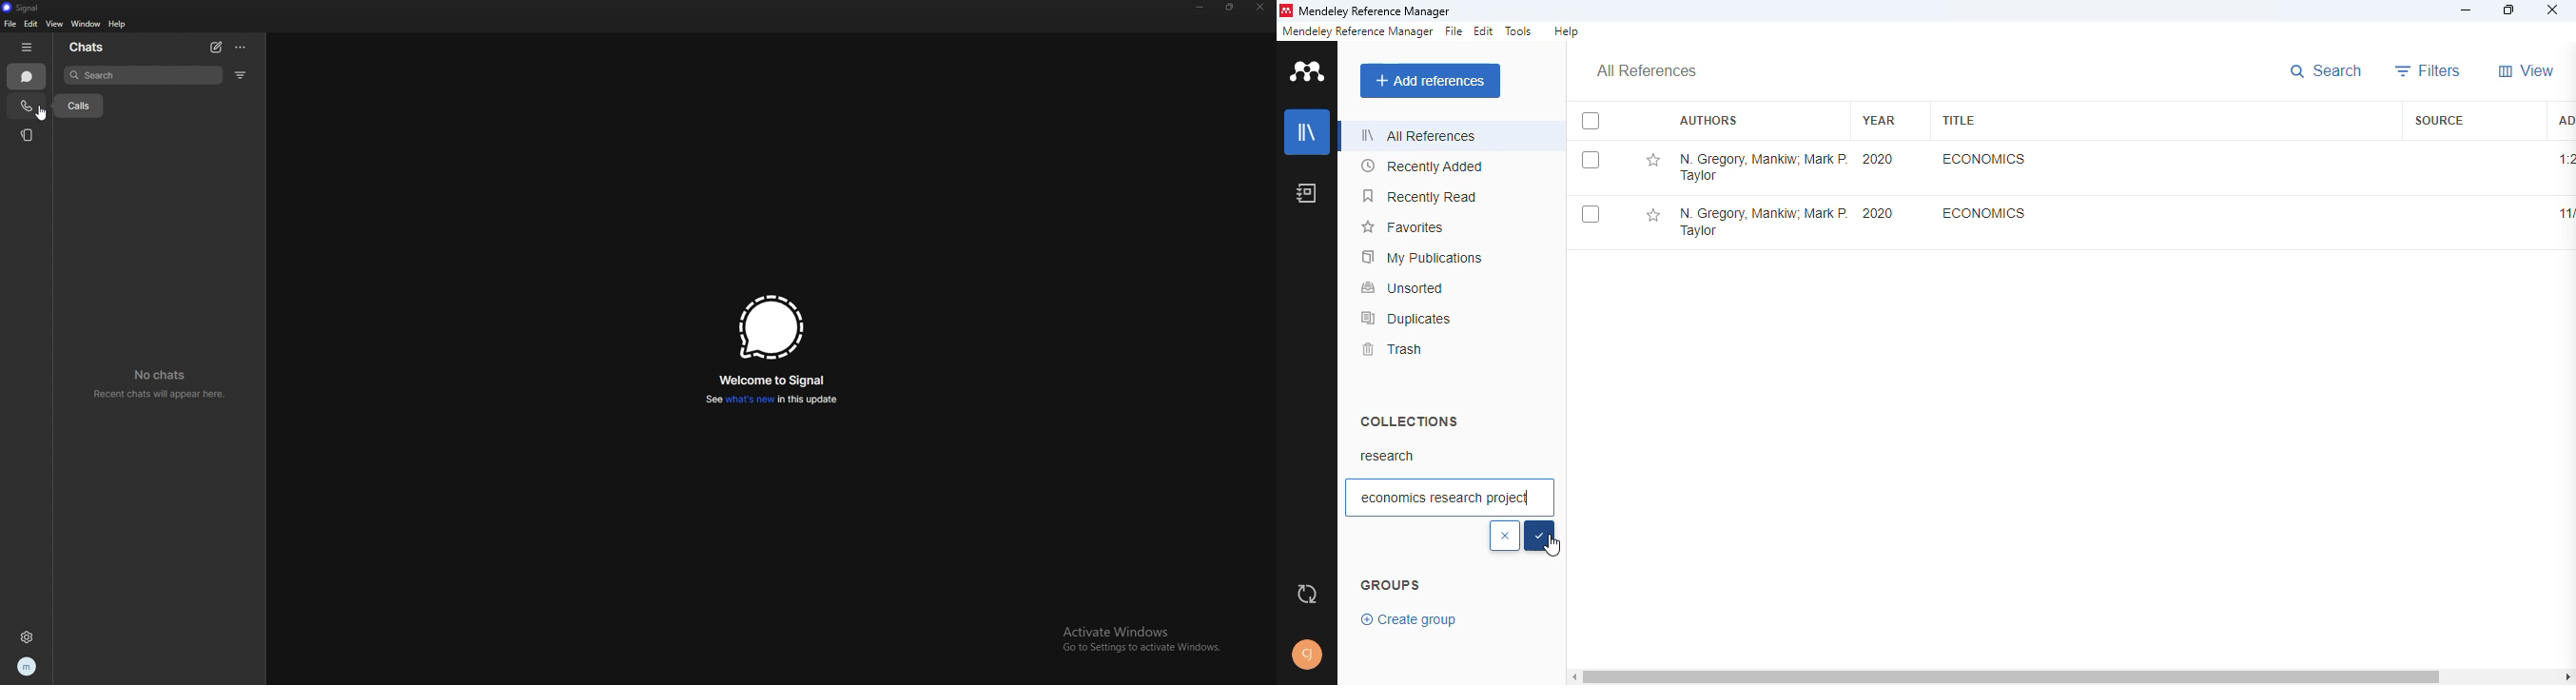  What do you see at coordinates (1421, 196) in the screenshot?
I see `recently read` at bounding box center [1421, 196].